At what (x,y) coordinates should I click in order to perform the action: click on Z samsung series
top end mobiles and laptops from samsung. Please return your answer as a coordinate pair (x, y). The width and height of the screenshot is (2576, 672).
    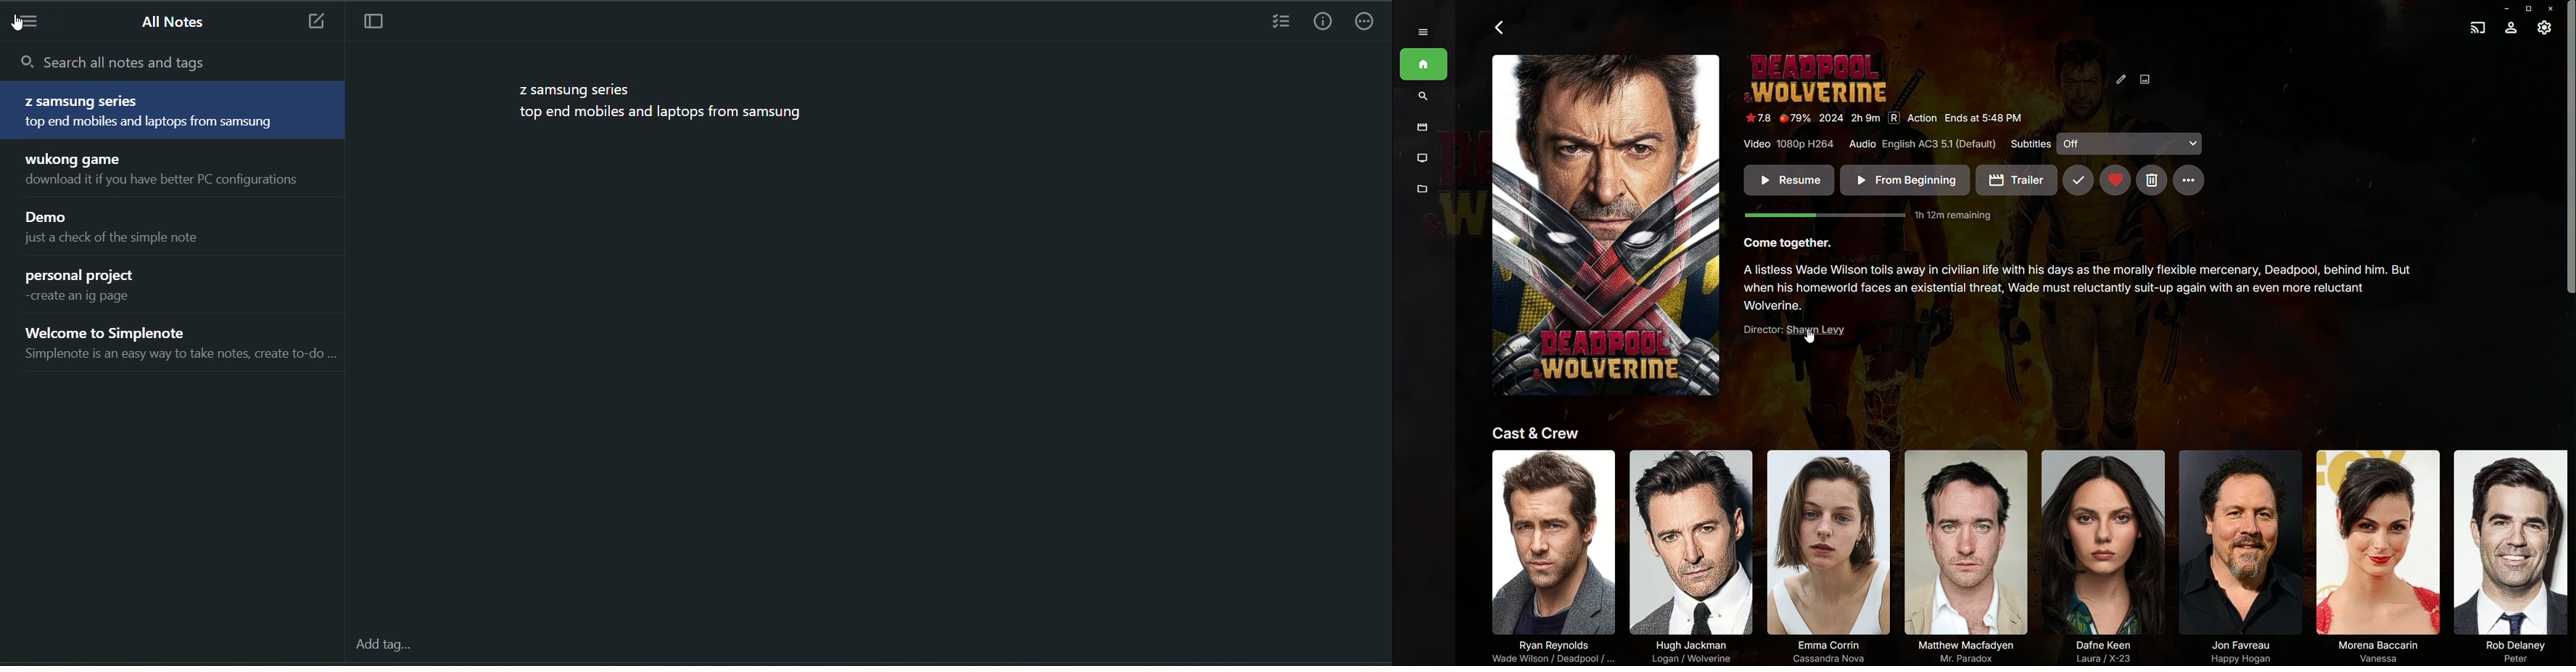
    Looking at the image, I should click on (174, 111).